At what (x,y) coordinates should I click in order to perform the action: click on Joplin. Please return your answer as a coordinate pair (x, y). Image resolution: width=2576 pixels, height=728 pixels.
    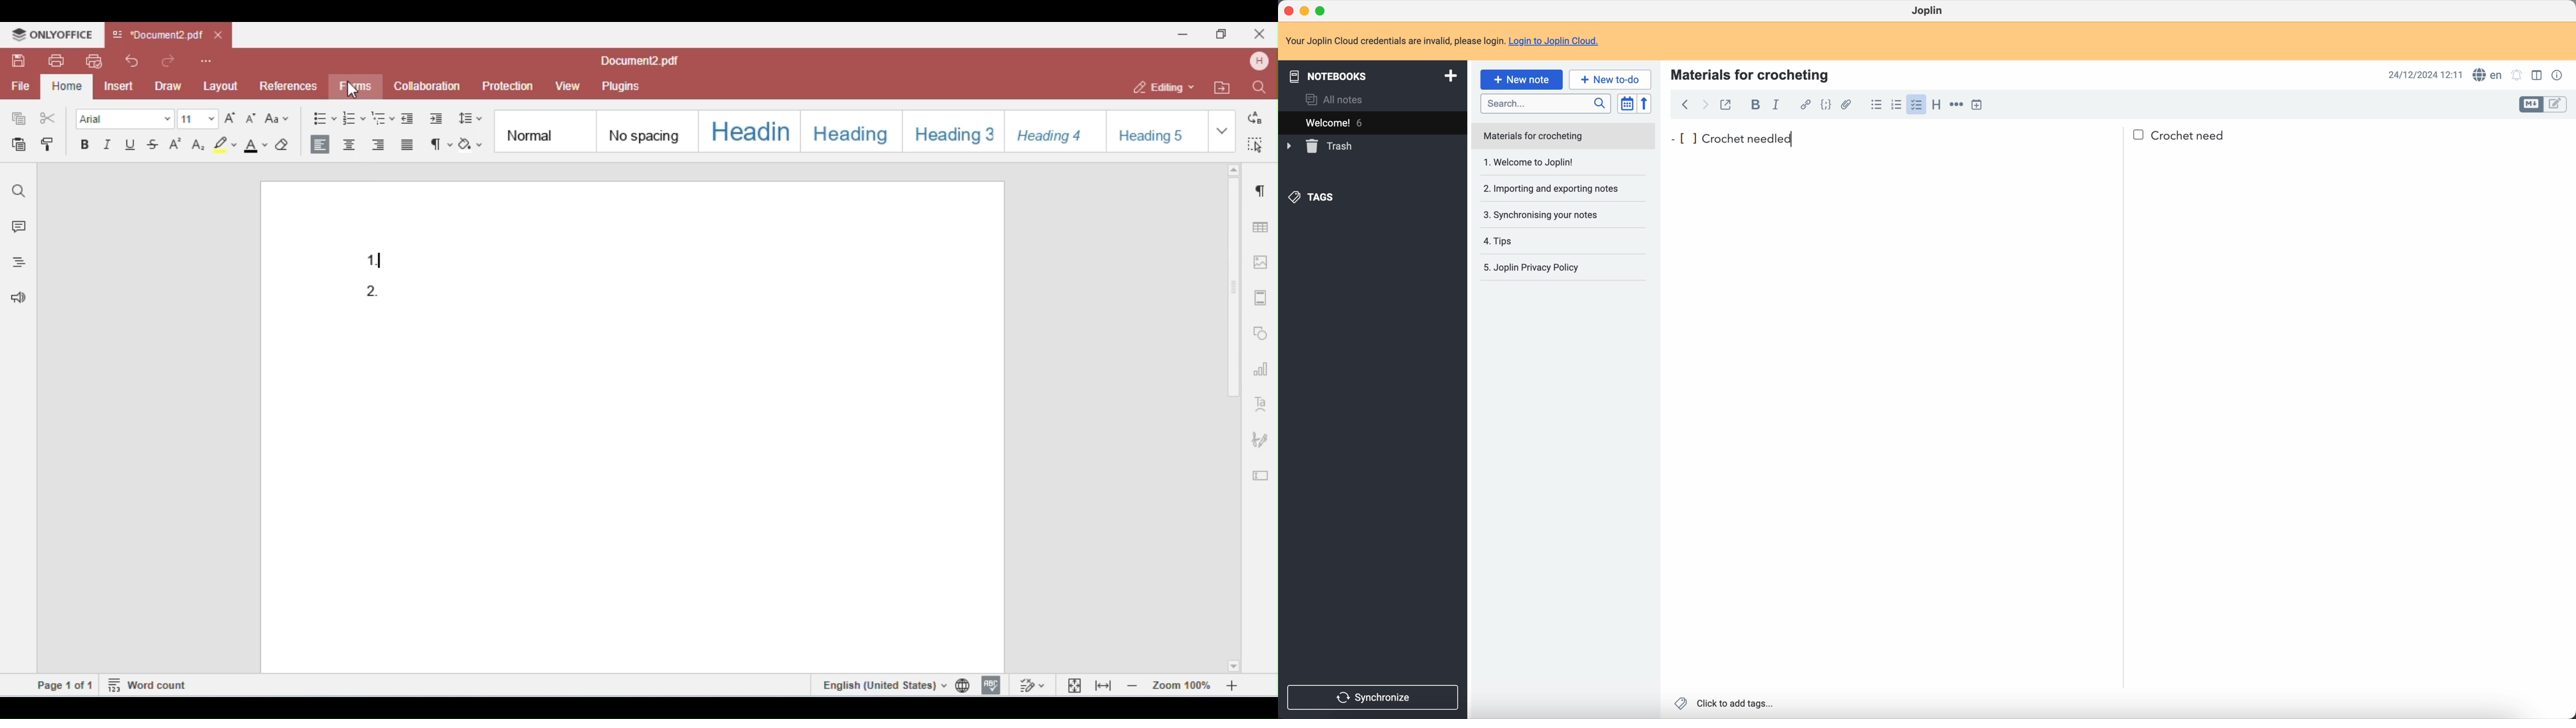
    Looking at the image, I should click on (1929, 12).